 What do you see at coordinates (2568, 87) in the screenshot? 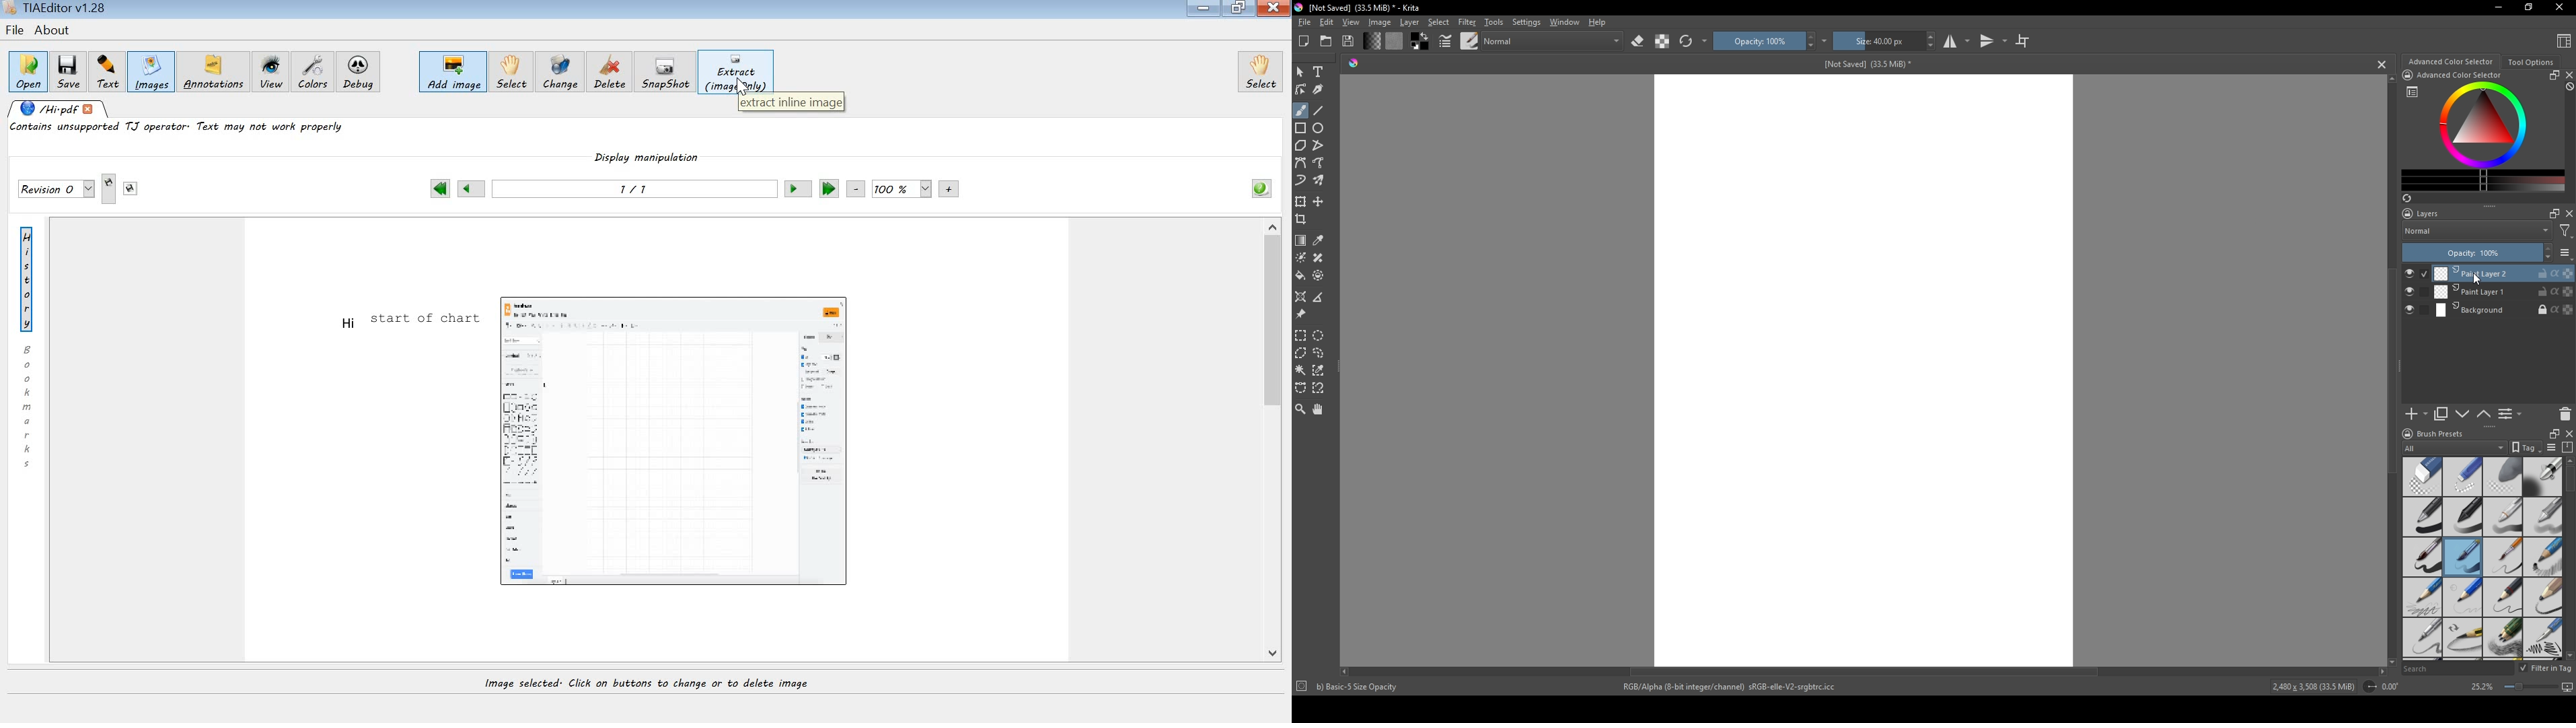
I see `block` at bounding box center [2568, 87].